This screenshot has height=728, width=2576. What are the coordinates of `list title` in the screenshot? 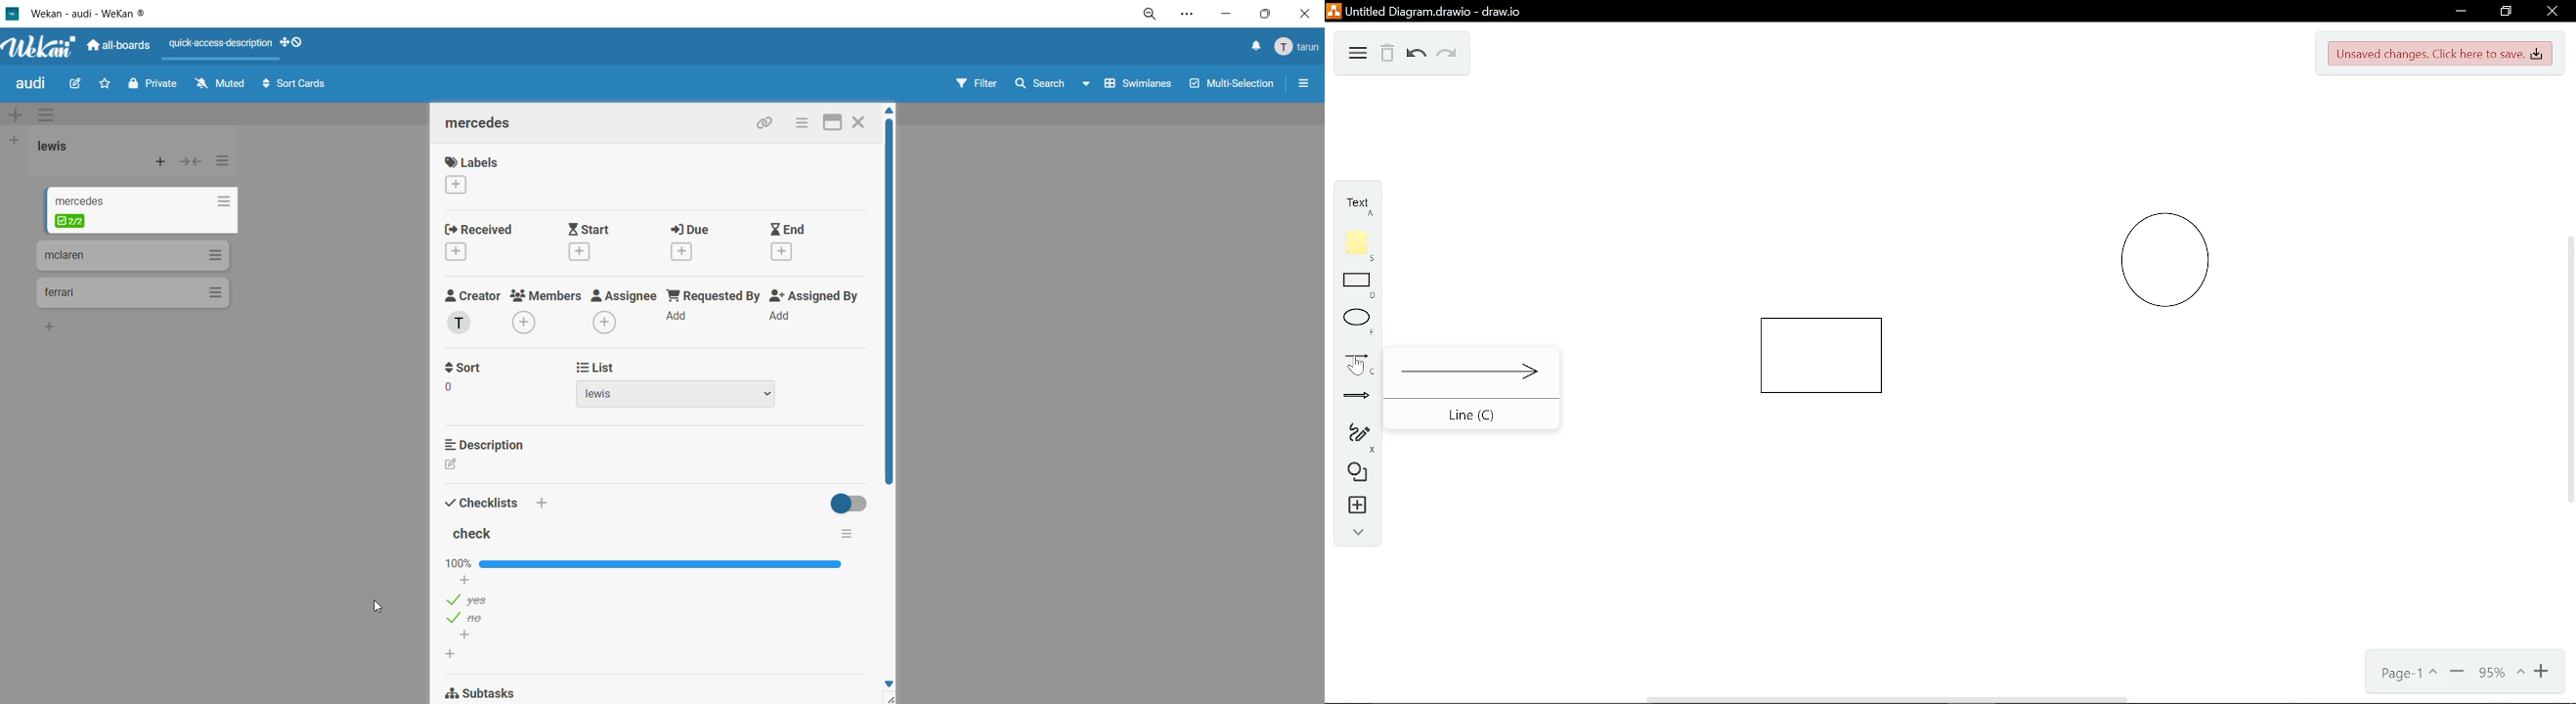 It's located at (69, 148).